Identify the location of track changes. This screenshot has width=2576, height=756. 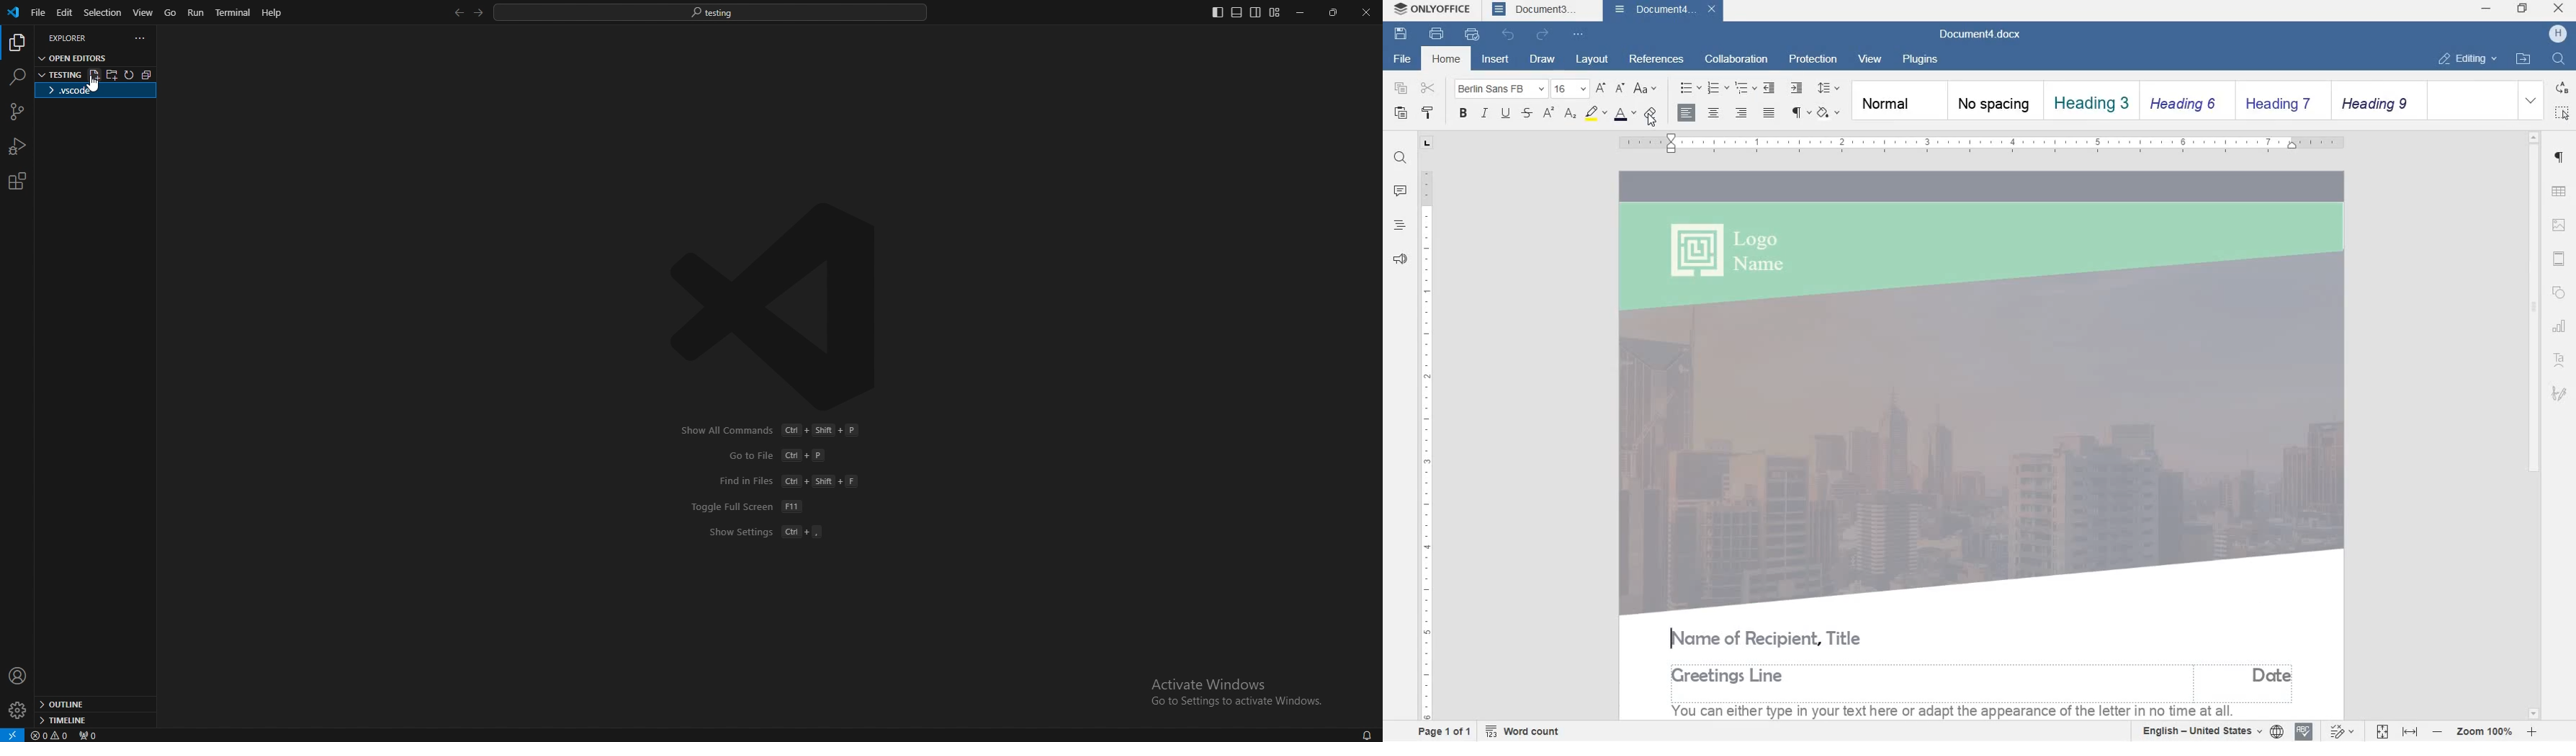
(2343, 731).